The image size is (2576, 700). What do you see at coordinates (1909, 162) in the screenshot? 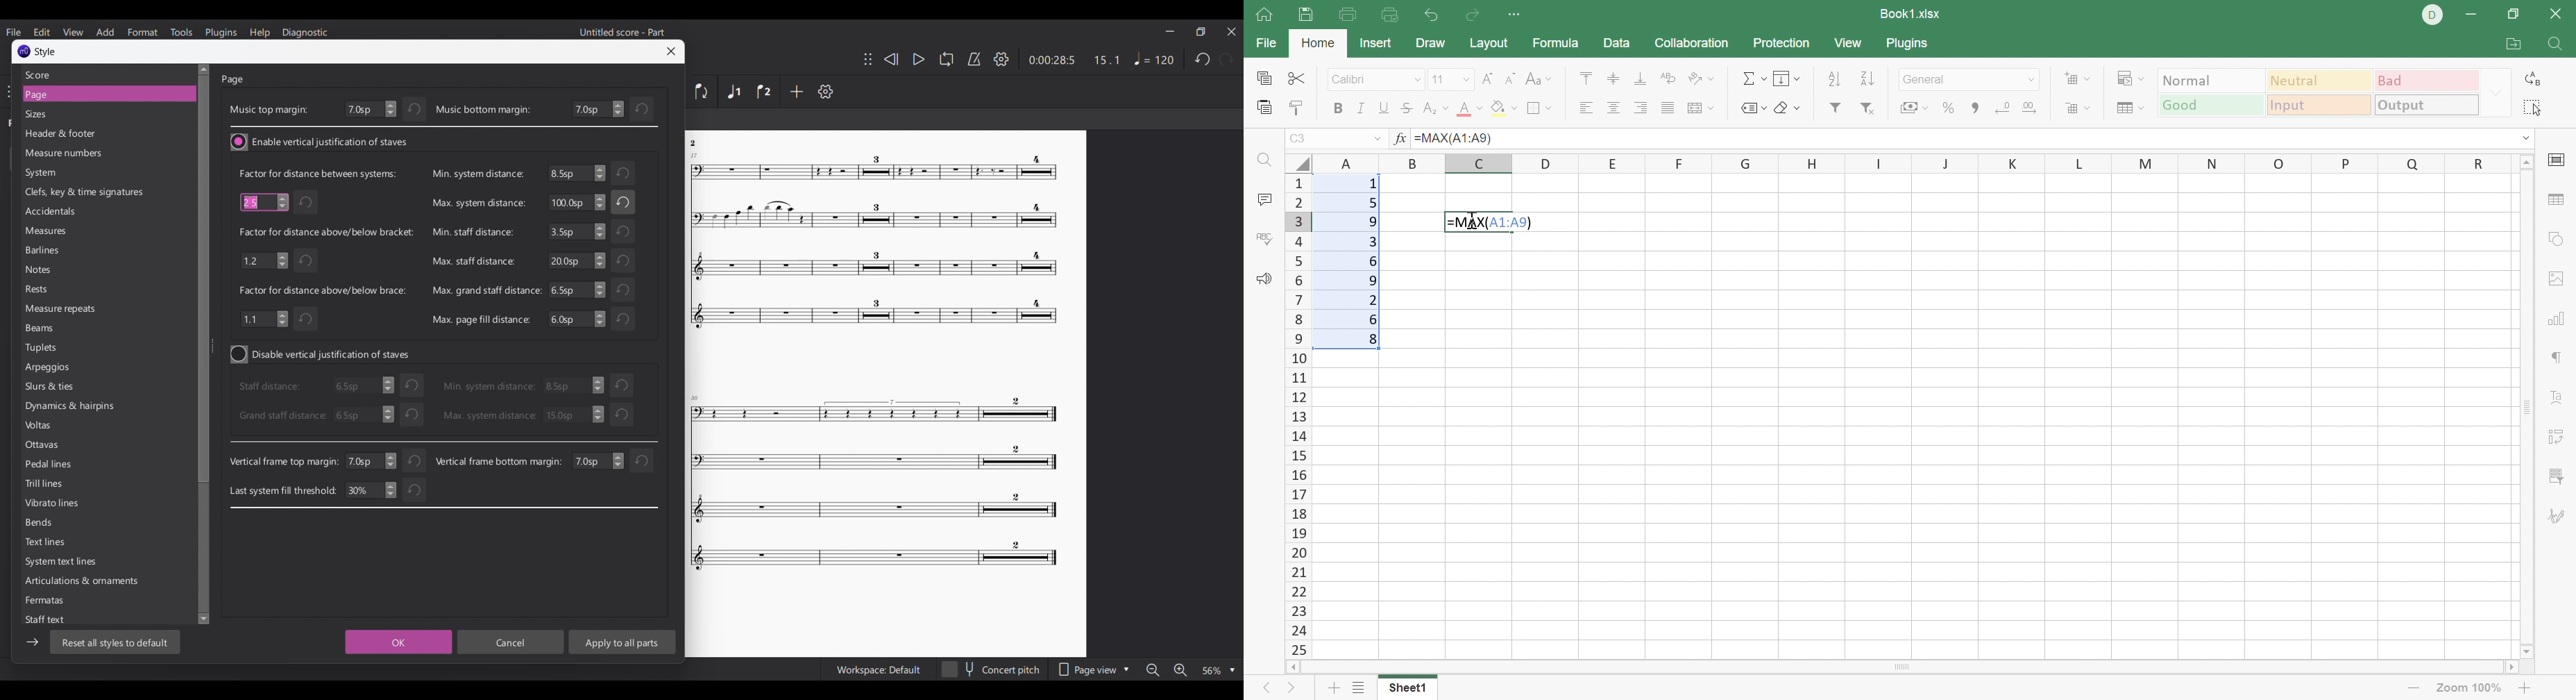
I see `Column names` at bounding box center [1909, 162].